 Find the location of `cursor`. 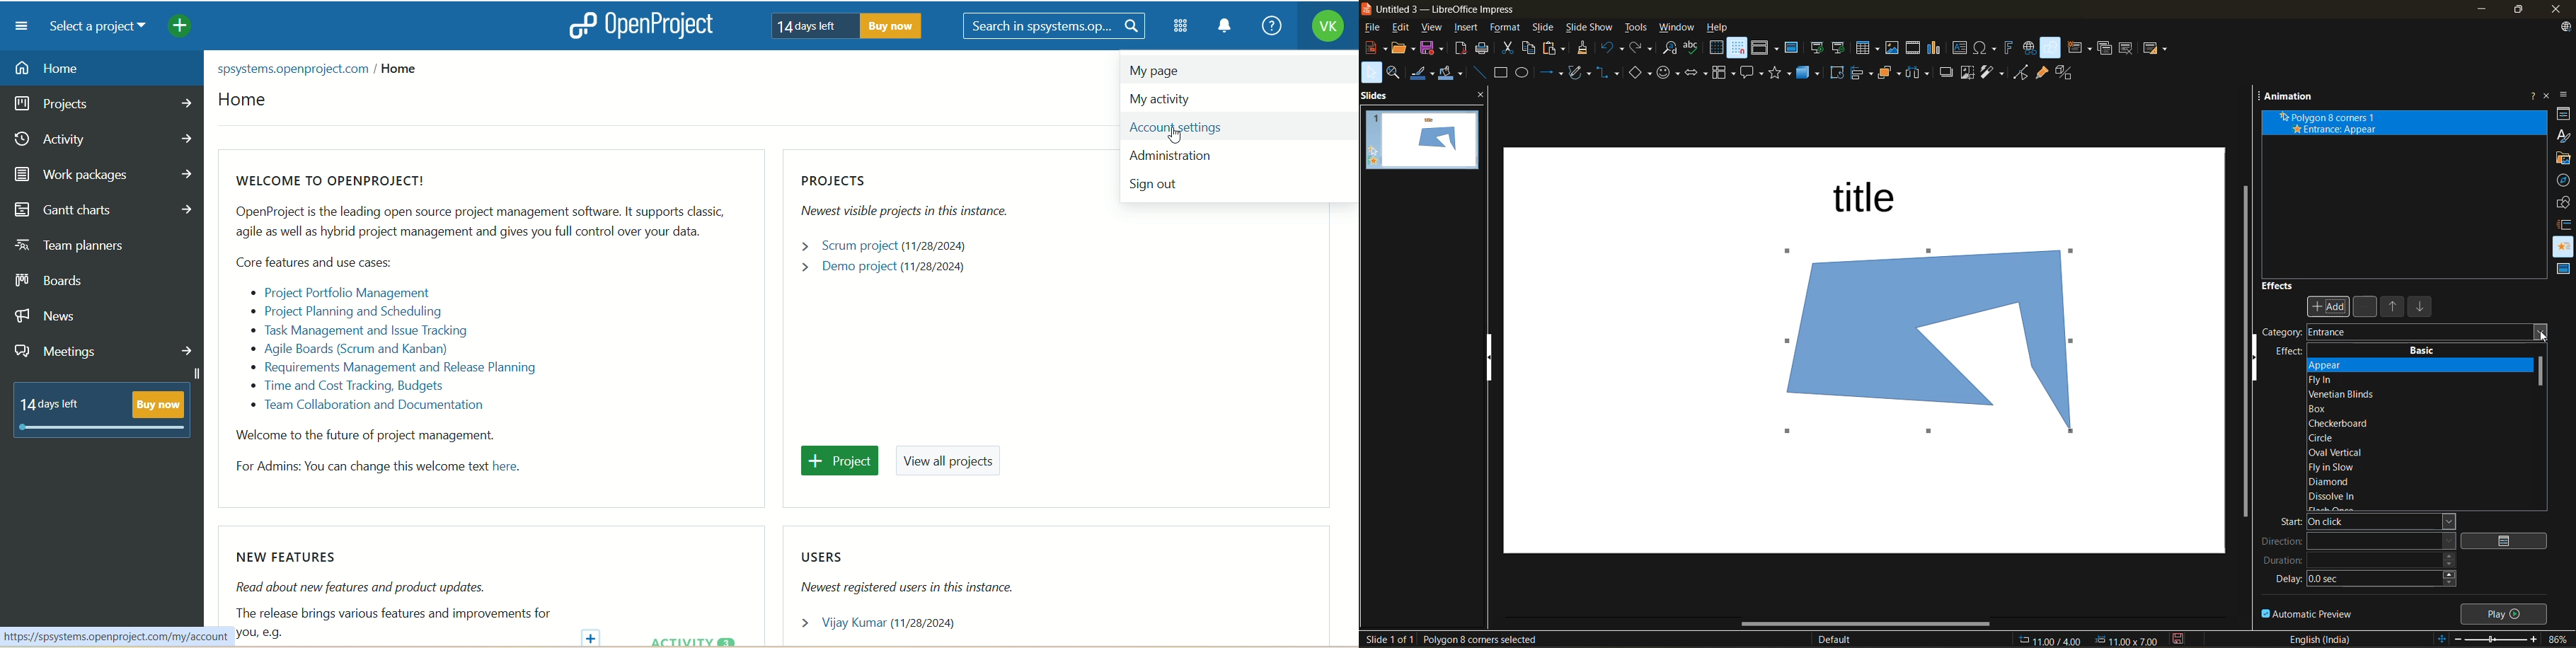

cursor is located at coordinates (2539, 336).